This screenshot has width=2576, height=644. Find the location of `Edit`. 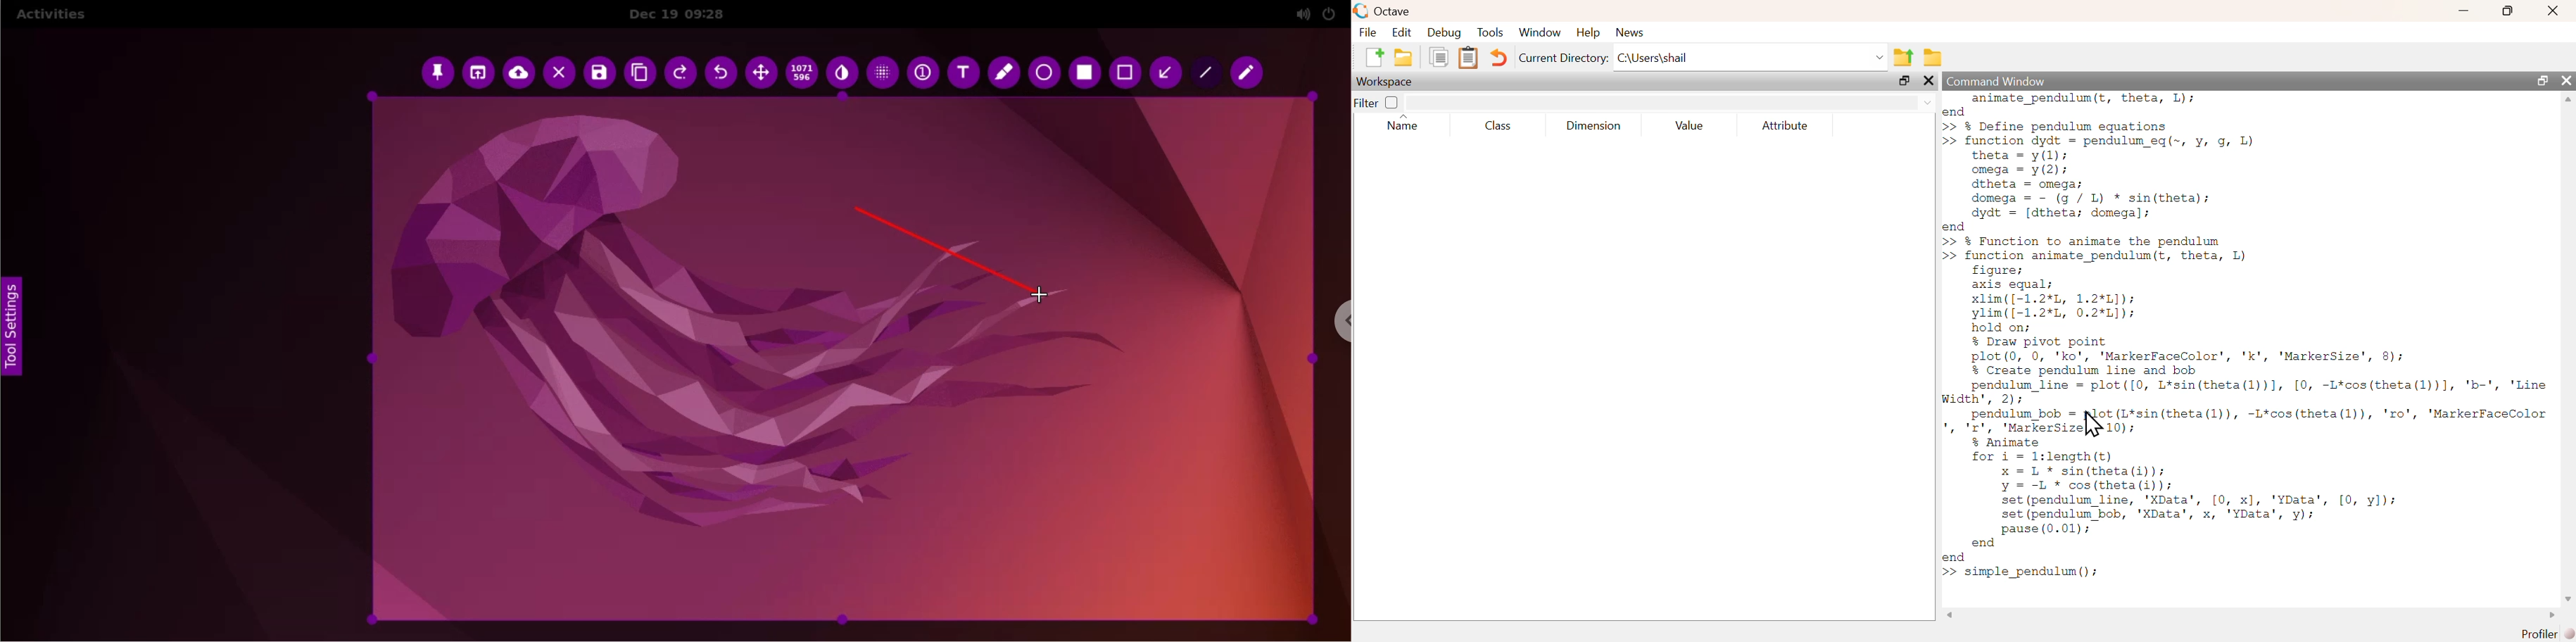

Edit is located at coordinates (1400, 32).